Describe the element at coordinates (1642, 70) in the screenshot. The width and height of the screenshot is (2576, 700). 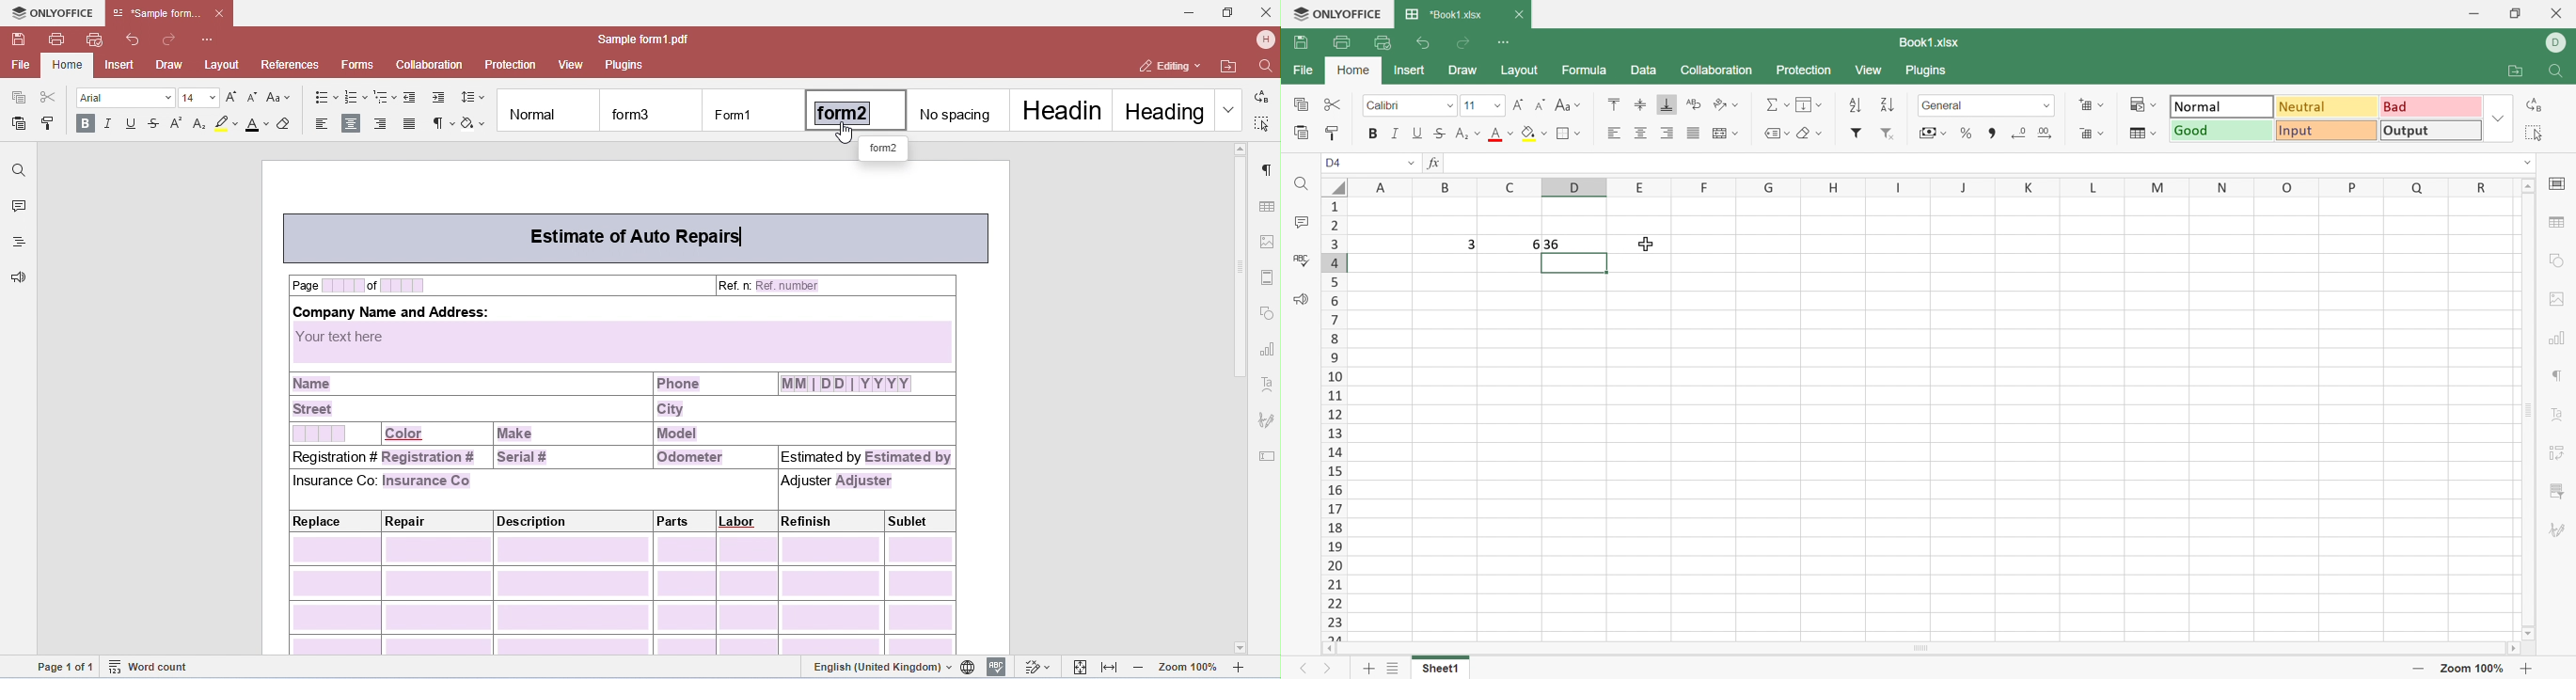
I see `Data` at that location.